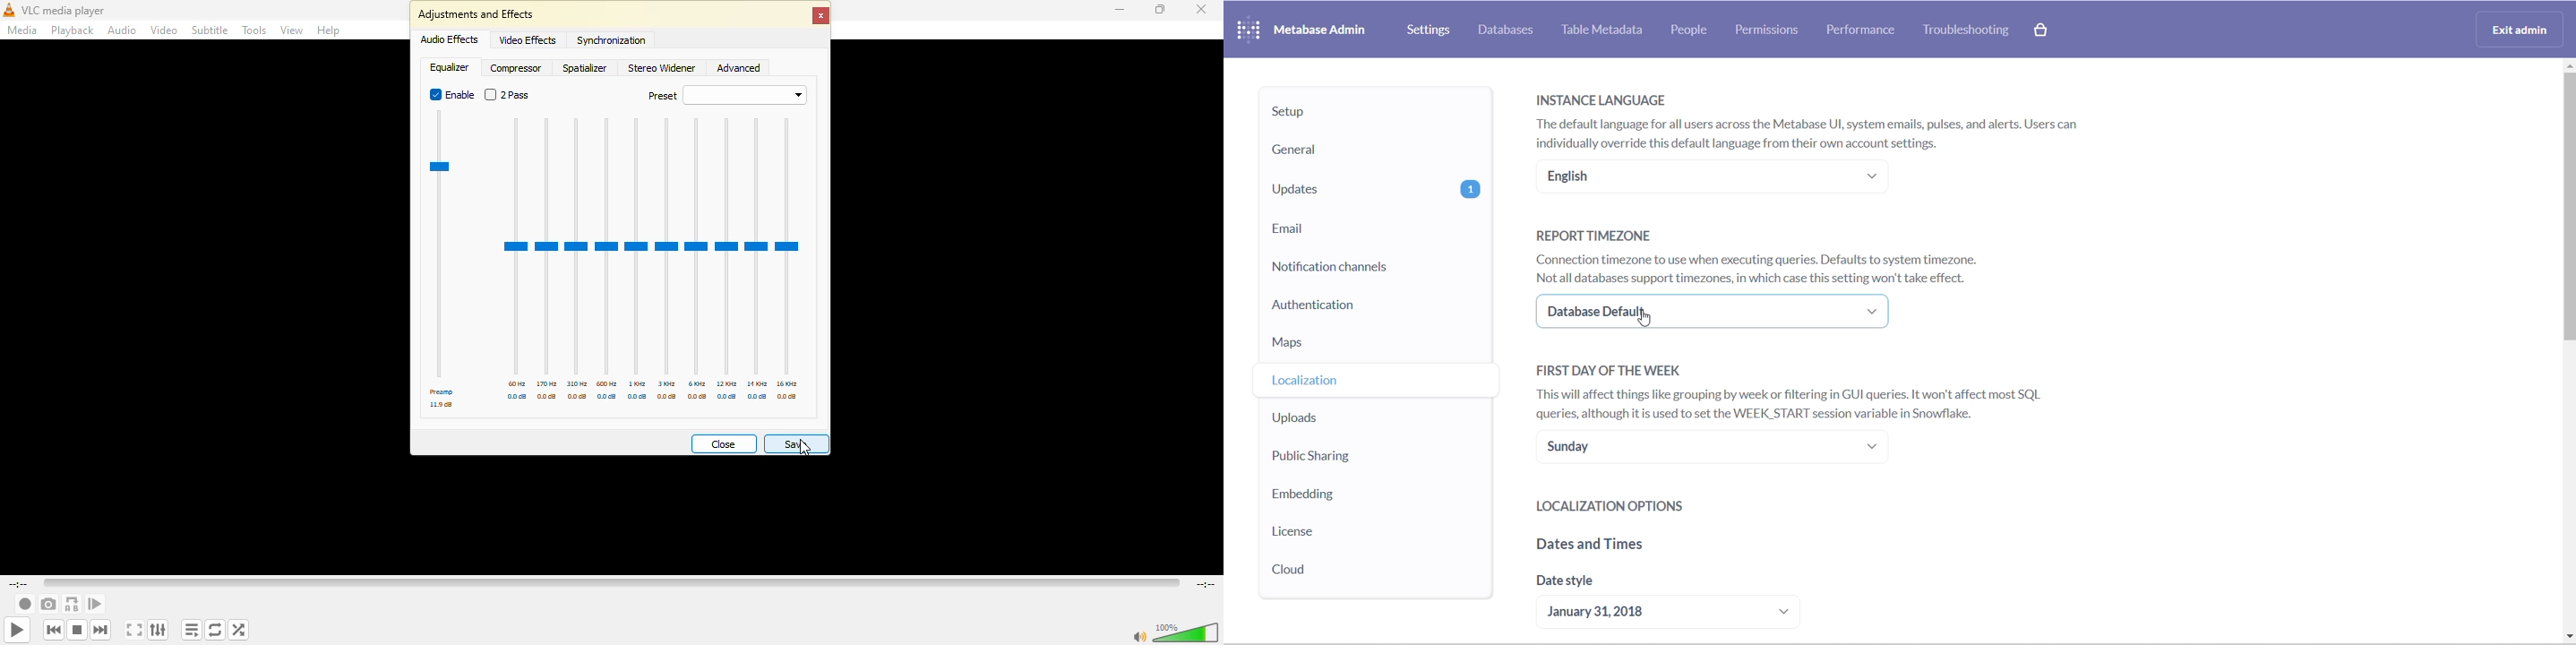 This screenshot has height=672, width=2576. Describe the element at coordinates (548, 383) in the screenshot. I see `170 hz` at that location.